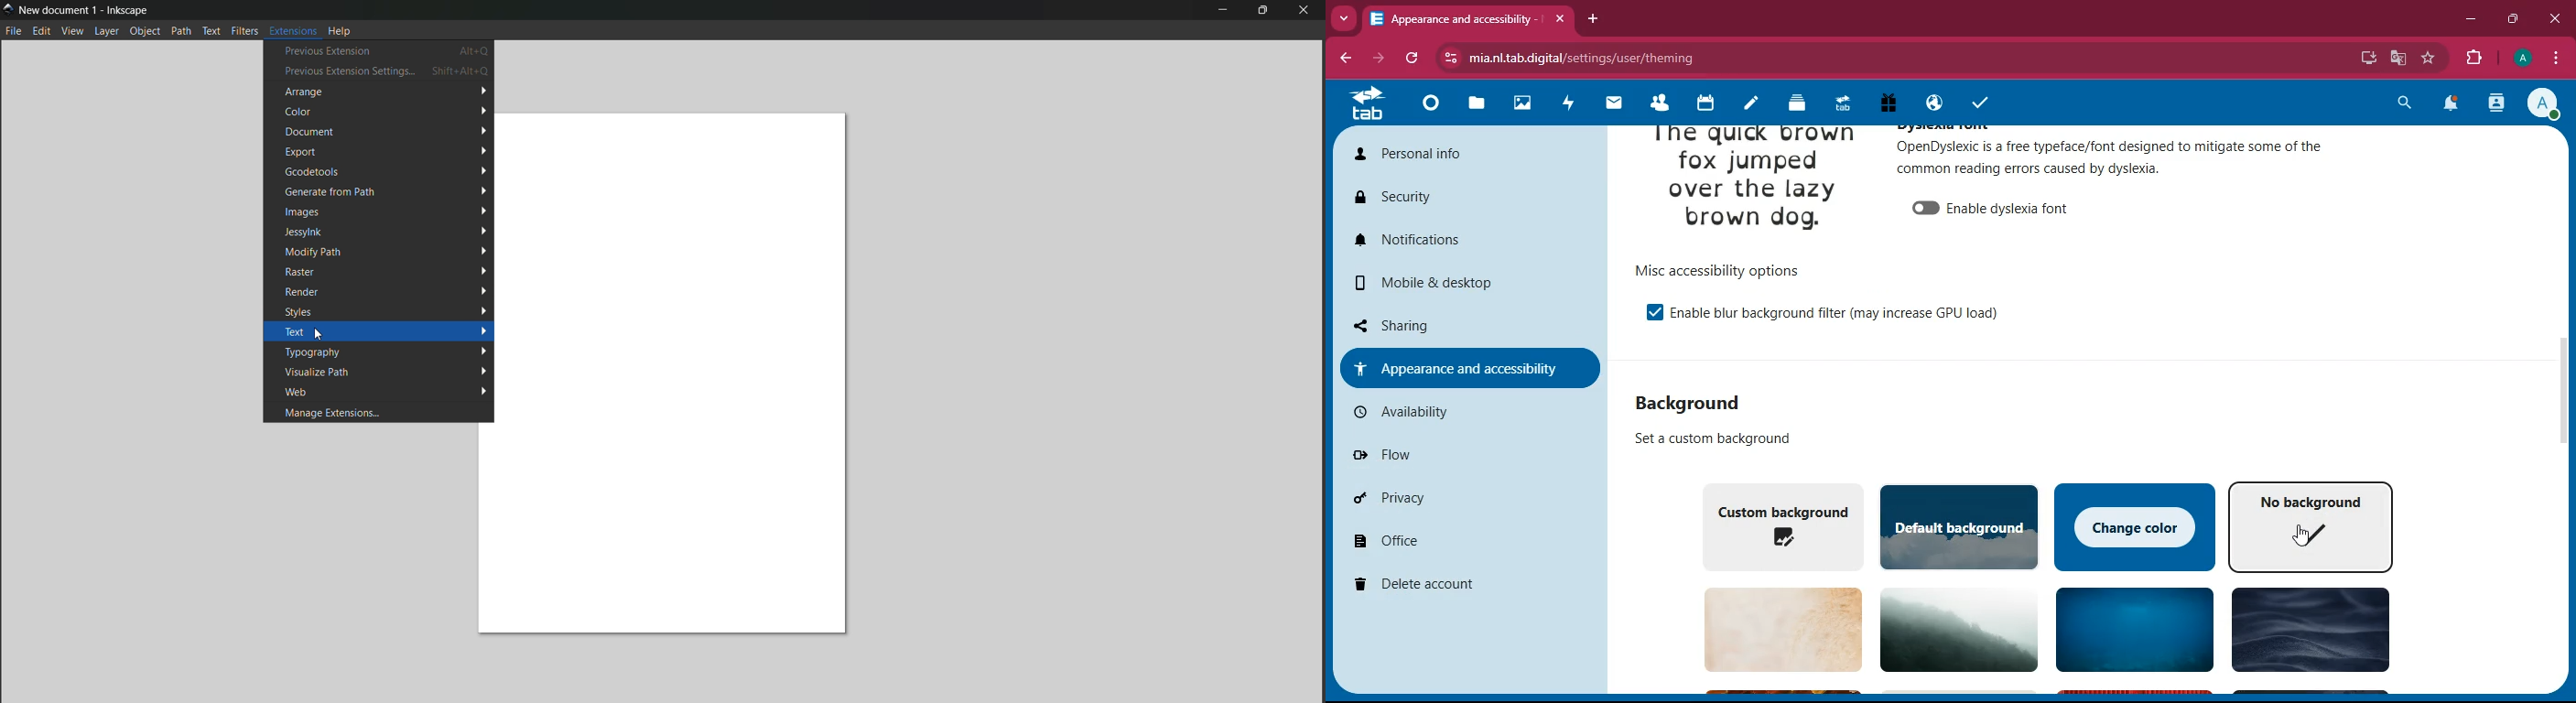 The height and width of the screenshot is (728, 2576). Describe the element at coordinates (145, 31) in the screenshot. I see `object` at that location.